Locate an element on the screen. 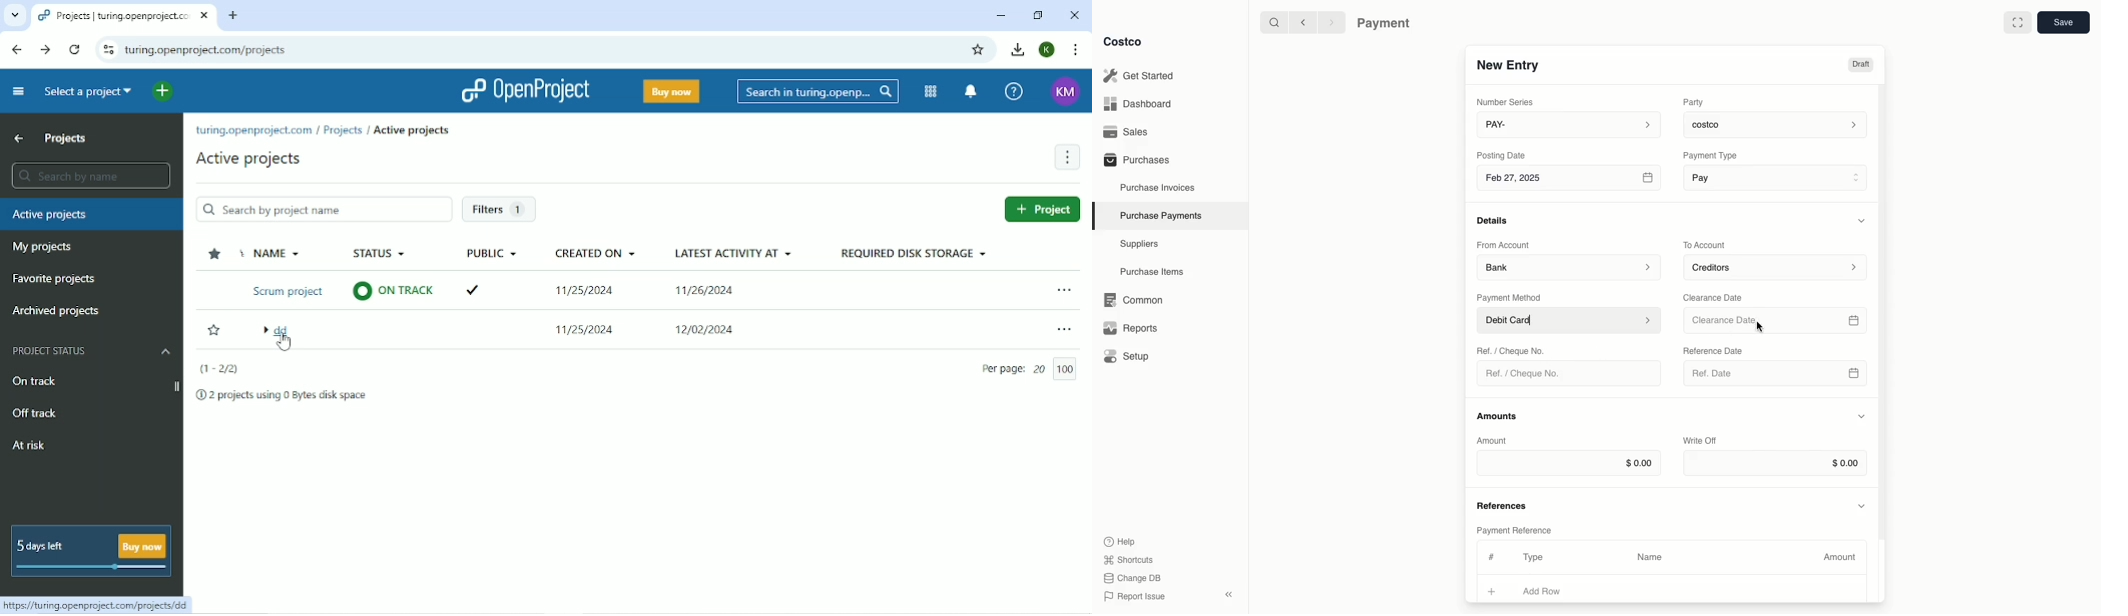  Save is located at coordinates (2063, 22).